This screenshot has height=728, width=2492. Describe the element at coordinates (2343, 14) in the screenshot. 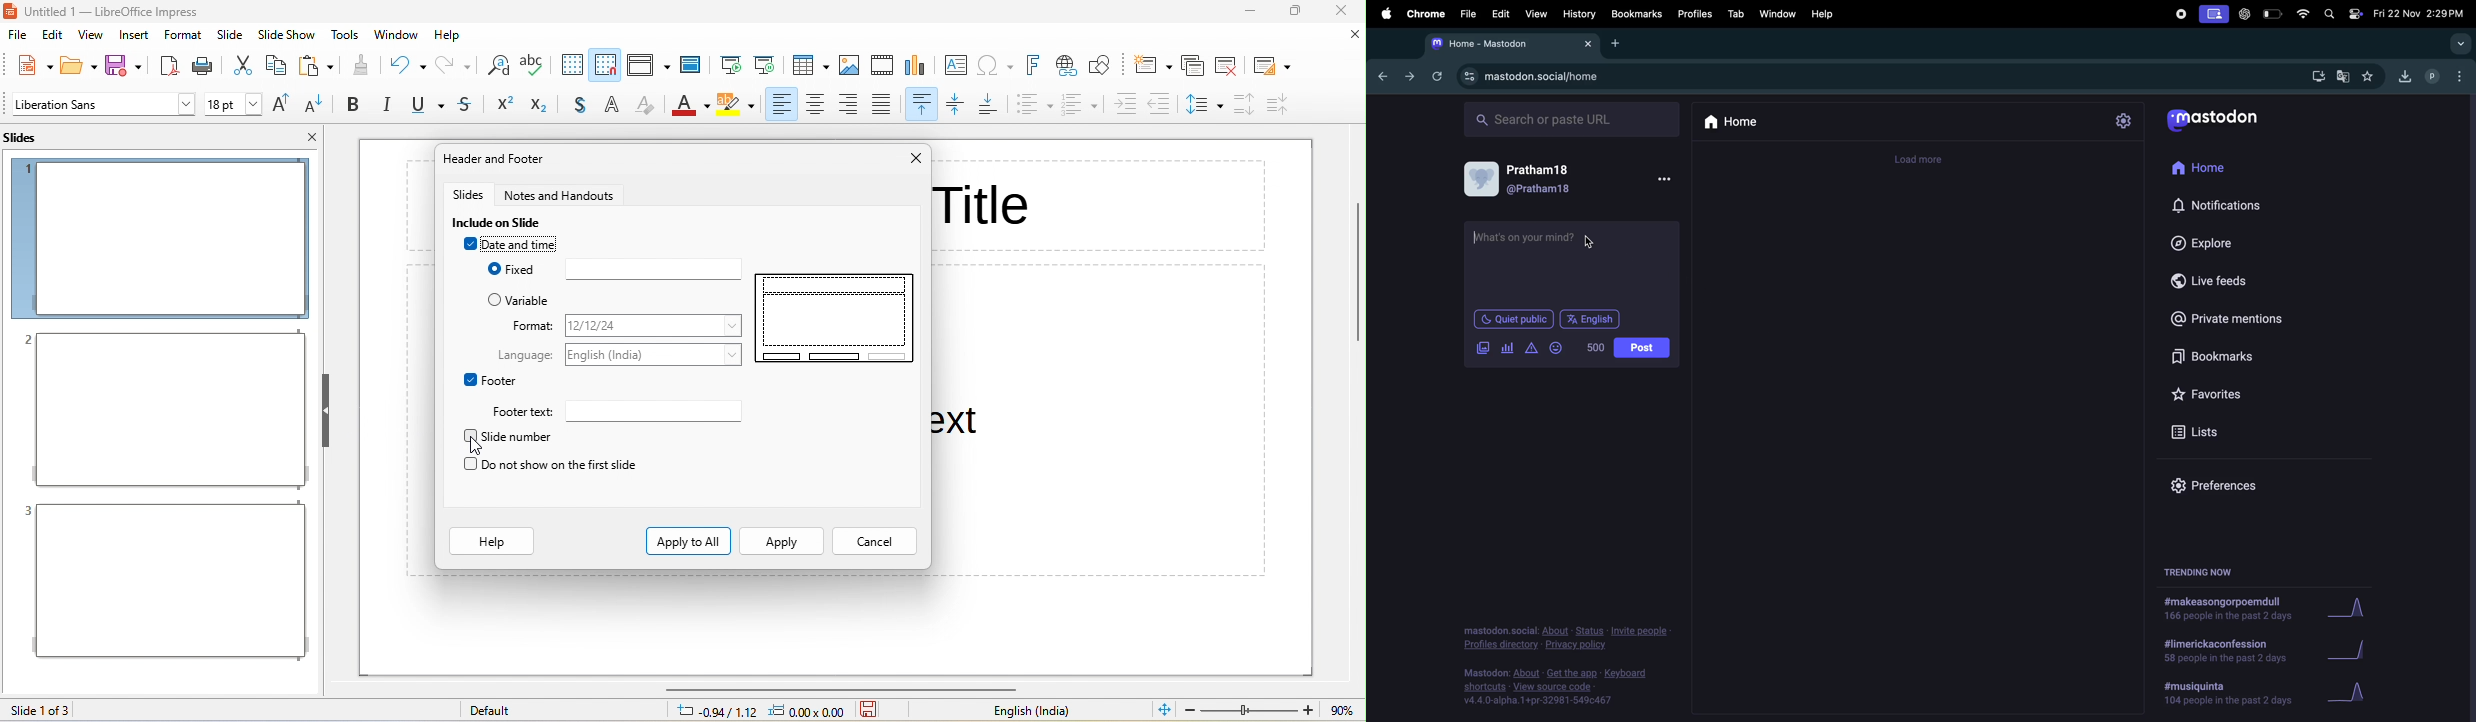

I see `apple widgets` at that location.